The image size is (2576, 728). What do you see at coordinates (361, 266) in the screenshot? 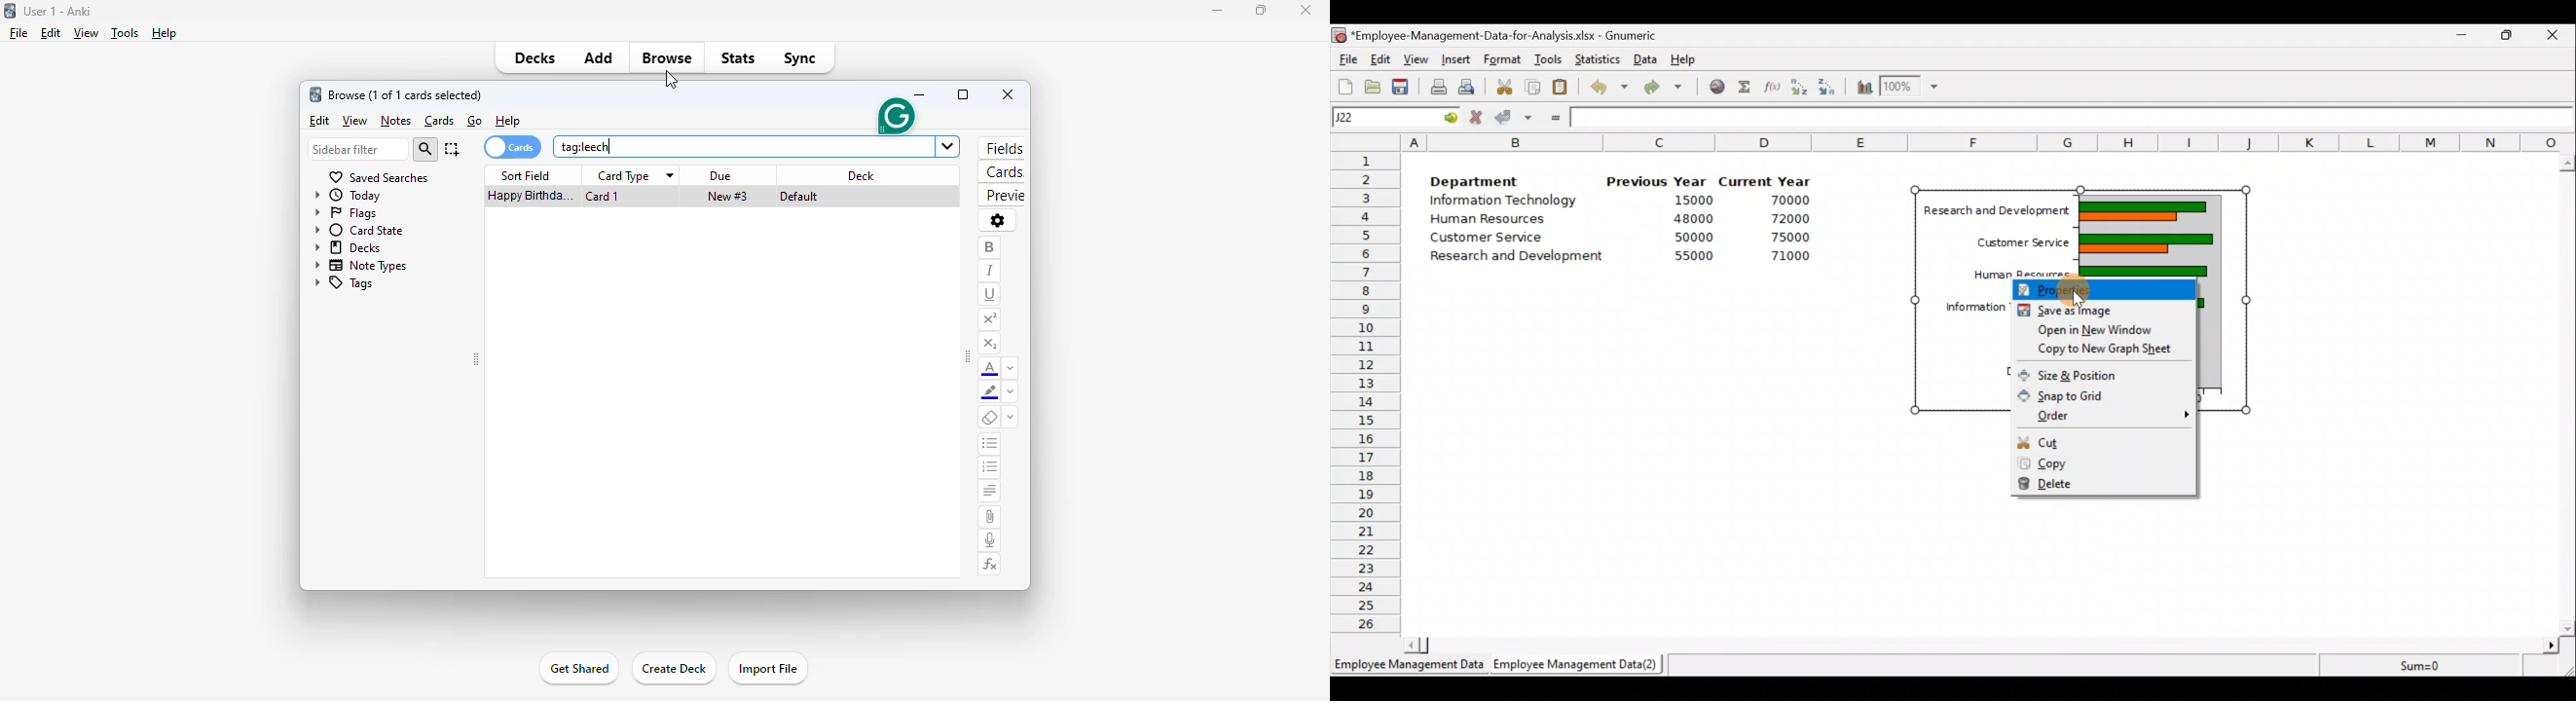
I see `note types` at bounding box center [361, 266].